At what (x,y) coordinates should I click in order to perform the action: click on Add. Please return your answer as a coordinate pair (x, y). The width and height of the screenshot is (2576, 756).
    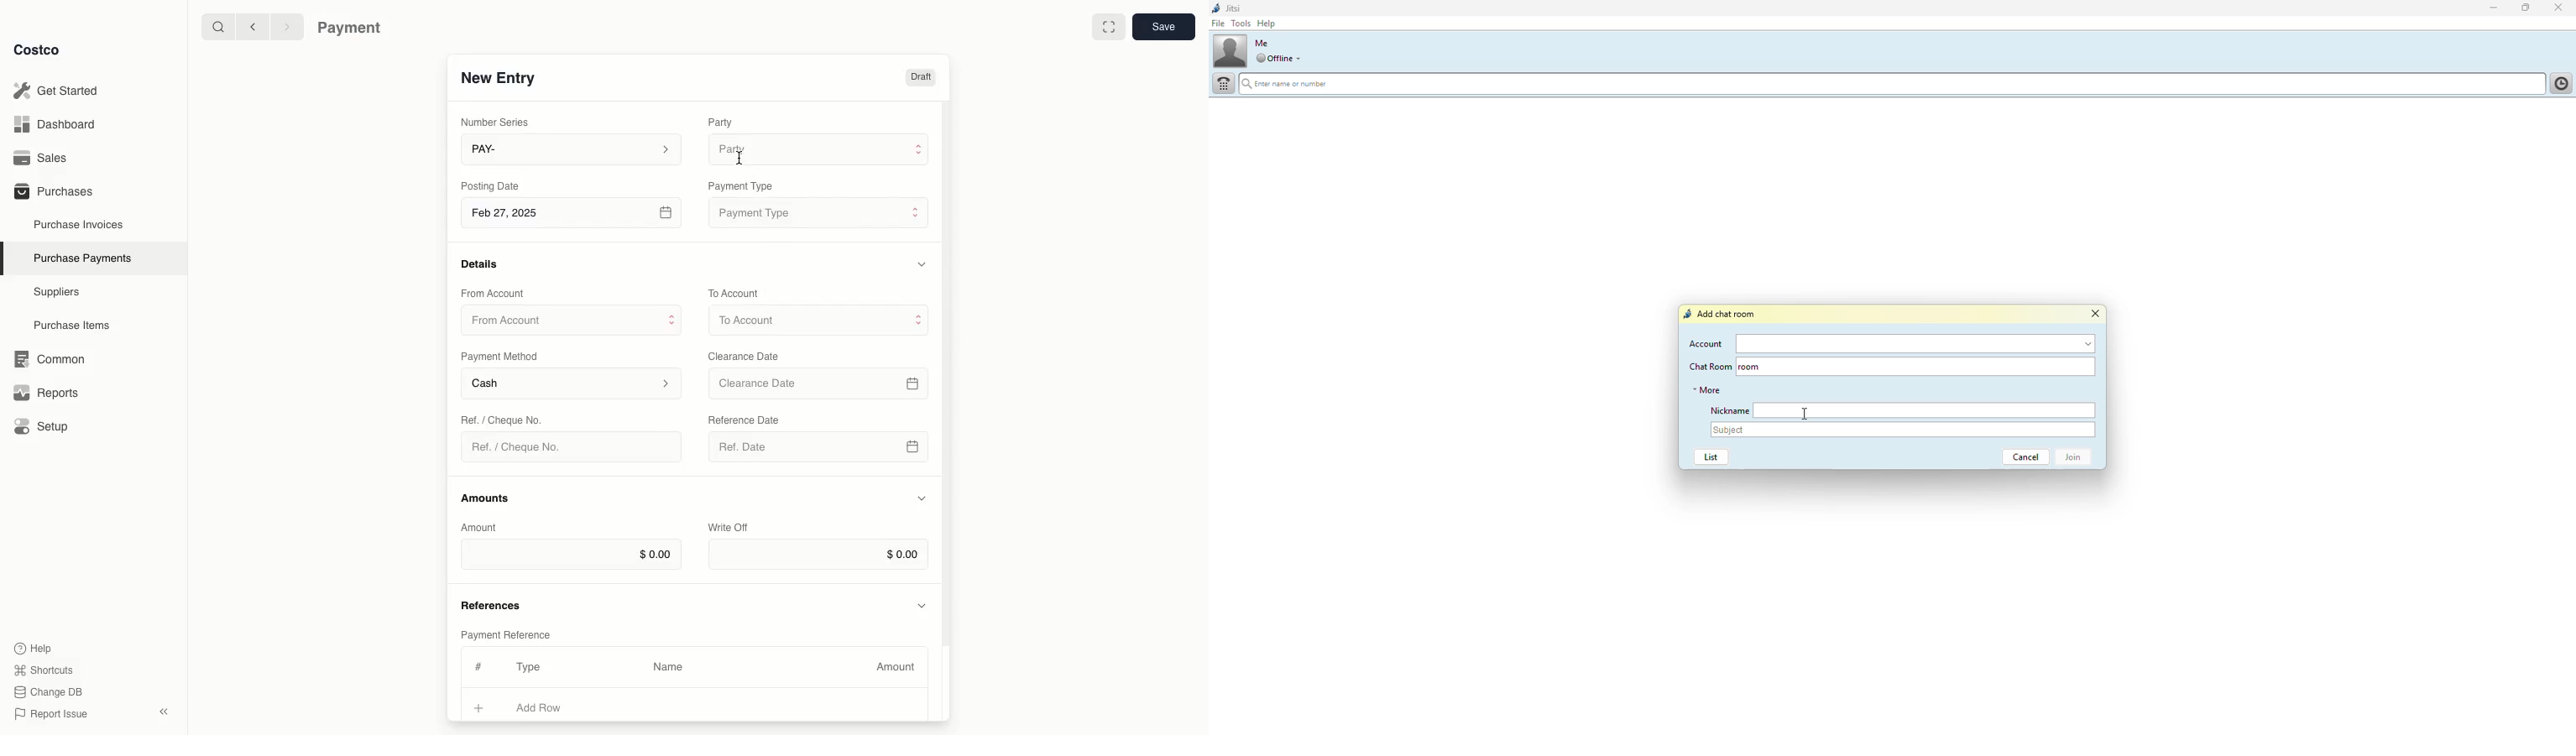
    Looking at the image, I should click on (479, 706).